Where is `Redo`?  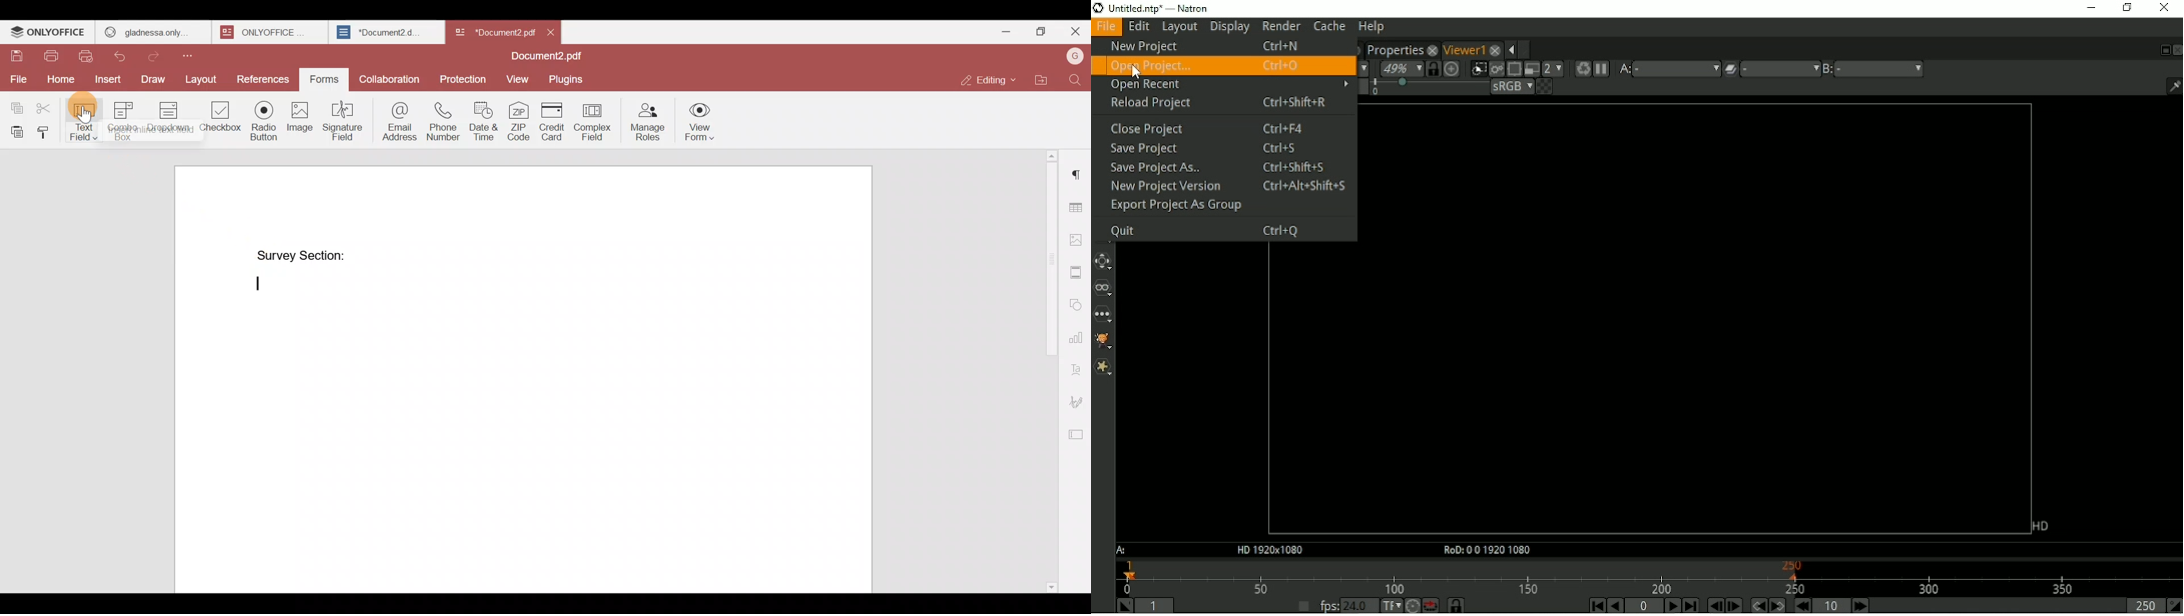
Redo is located at coordinates (157, 55).